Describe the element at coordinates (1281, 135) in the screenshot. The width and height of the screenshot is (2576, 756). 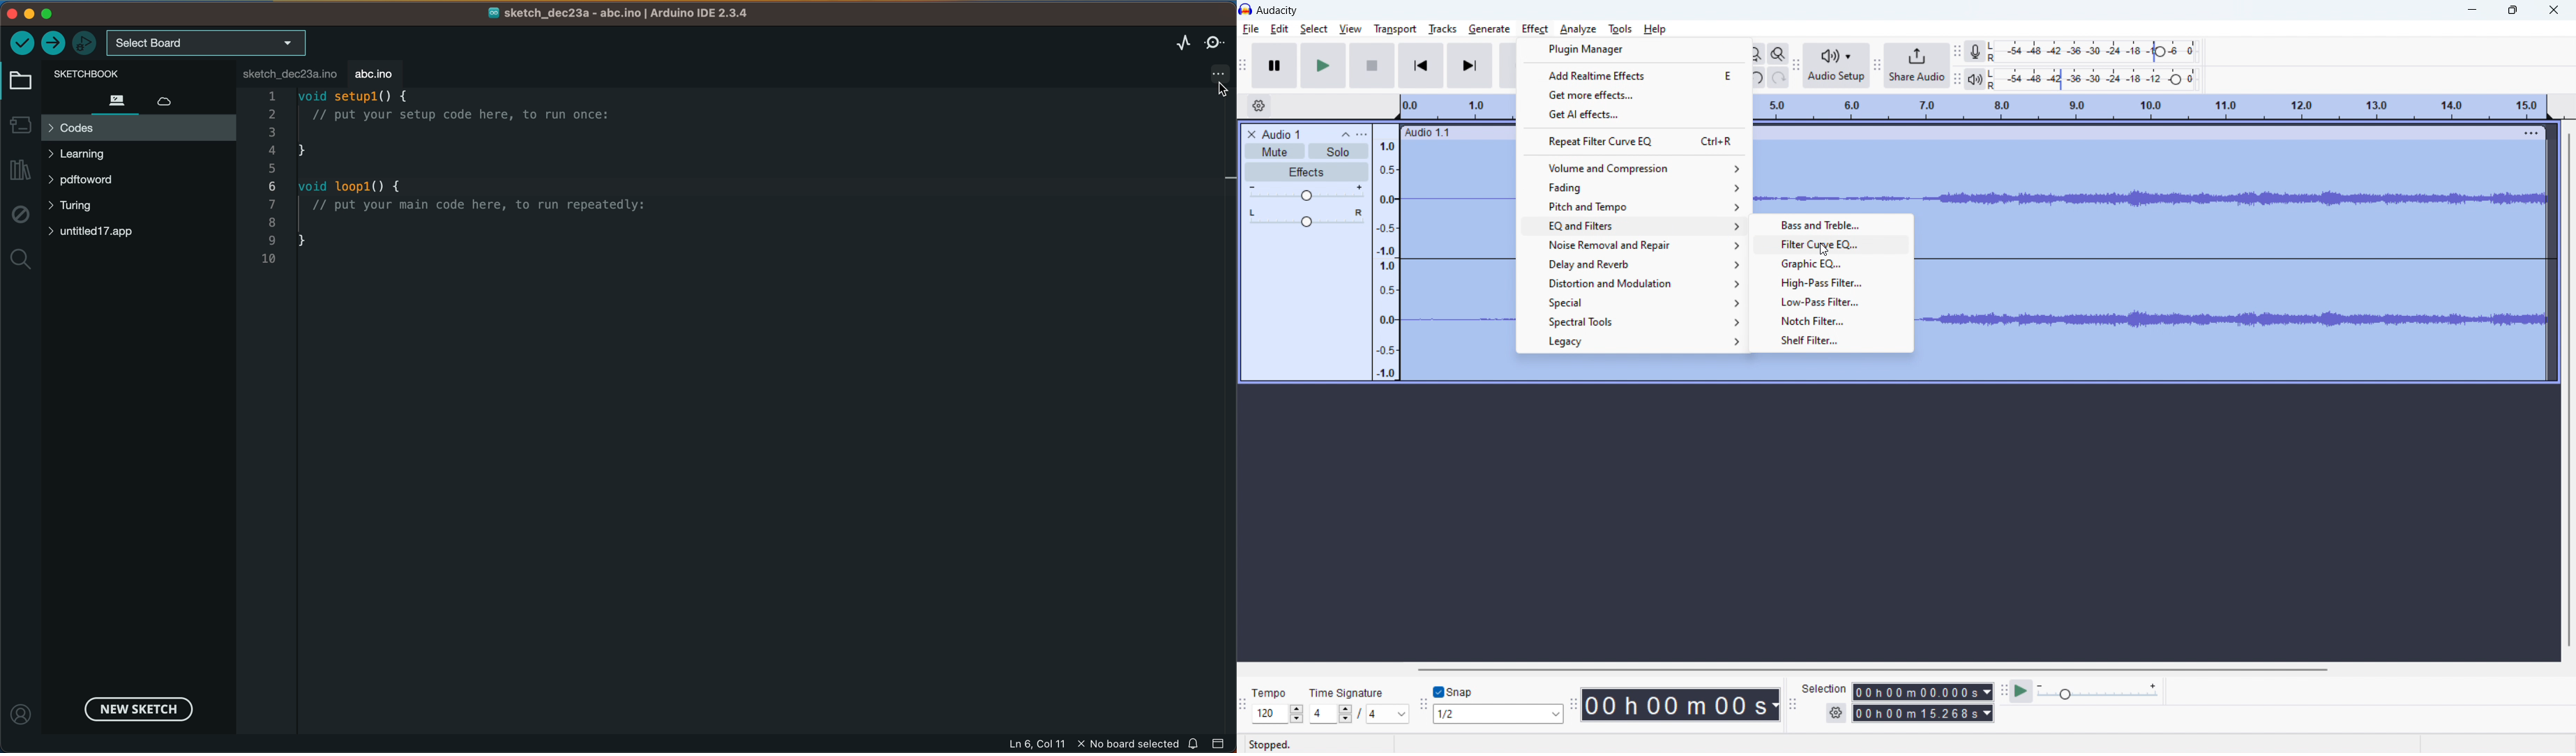
I see `project title` at that location.